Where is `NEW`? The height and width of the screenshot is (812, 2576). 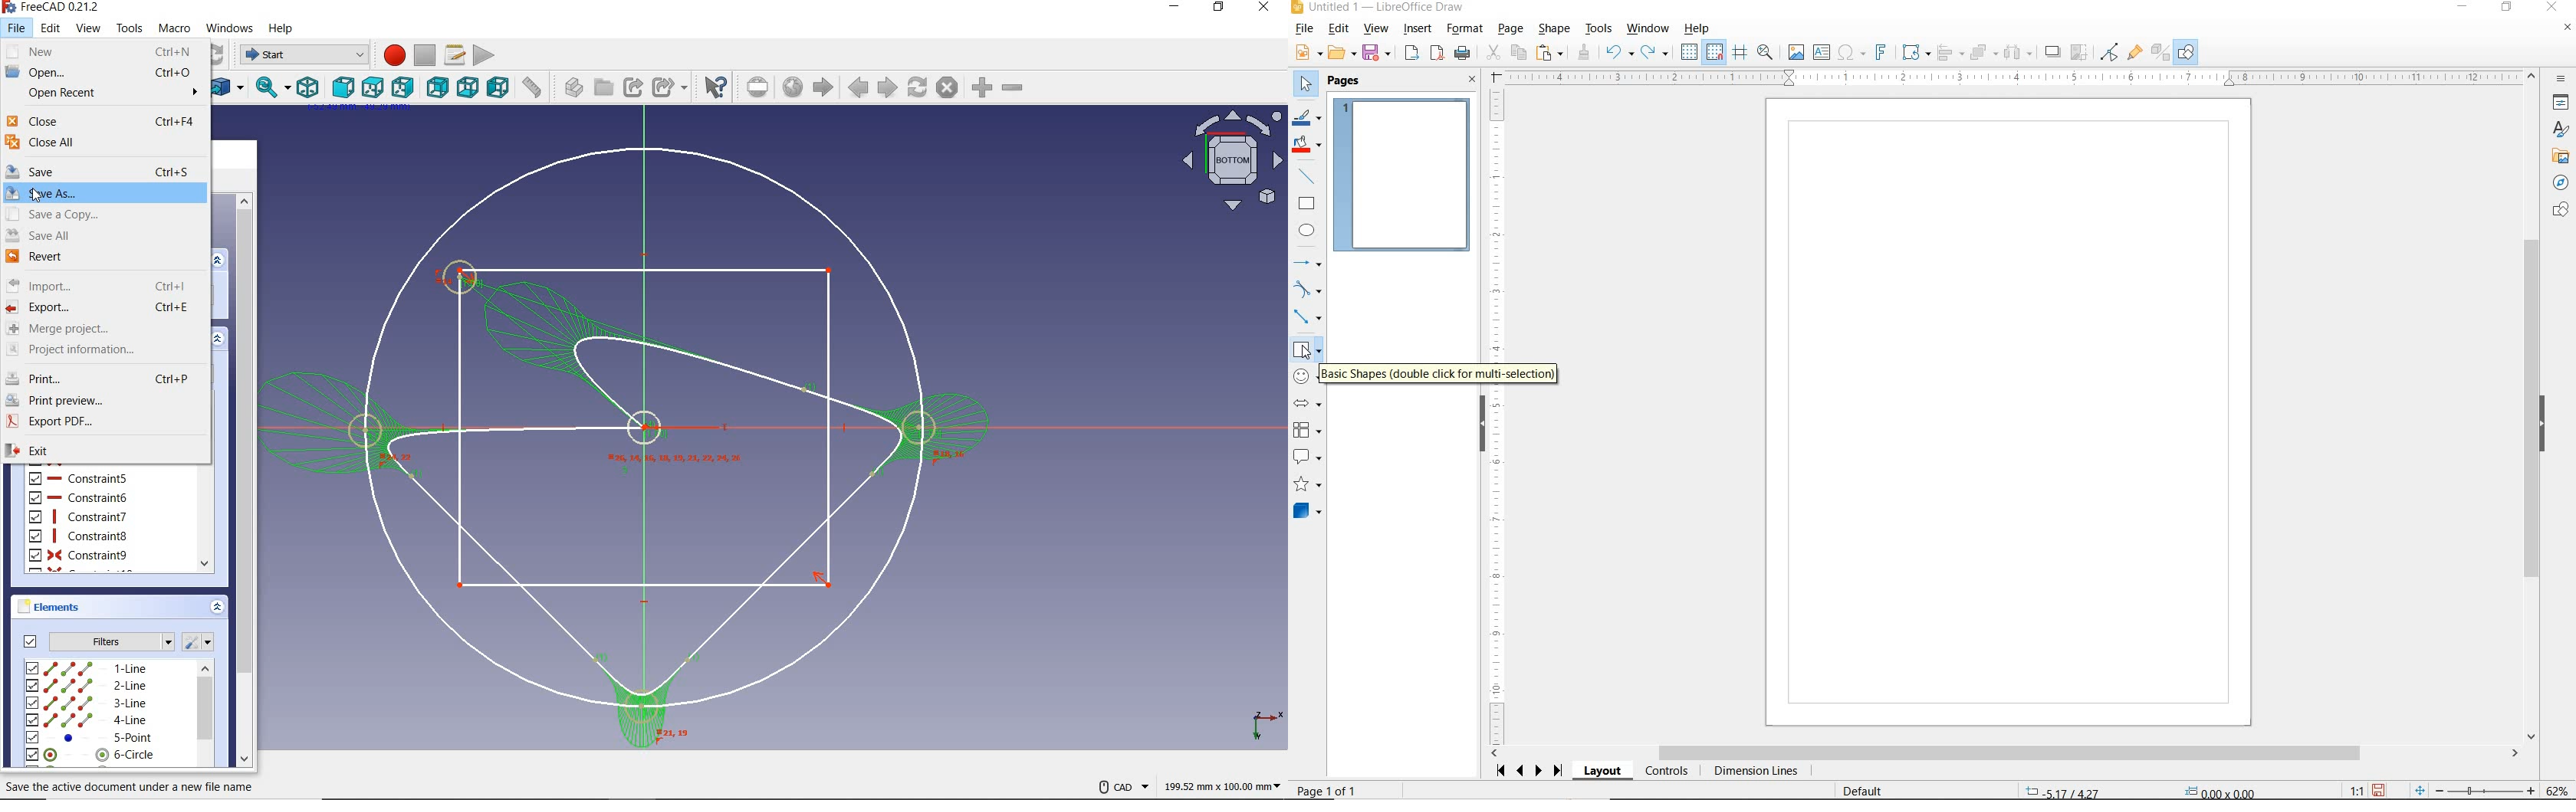
NEW is located at coordinates (1307, 53).